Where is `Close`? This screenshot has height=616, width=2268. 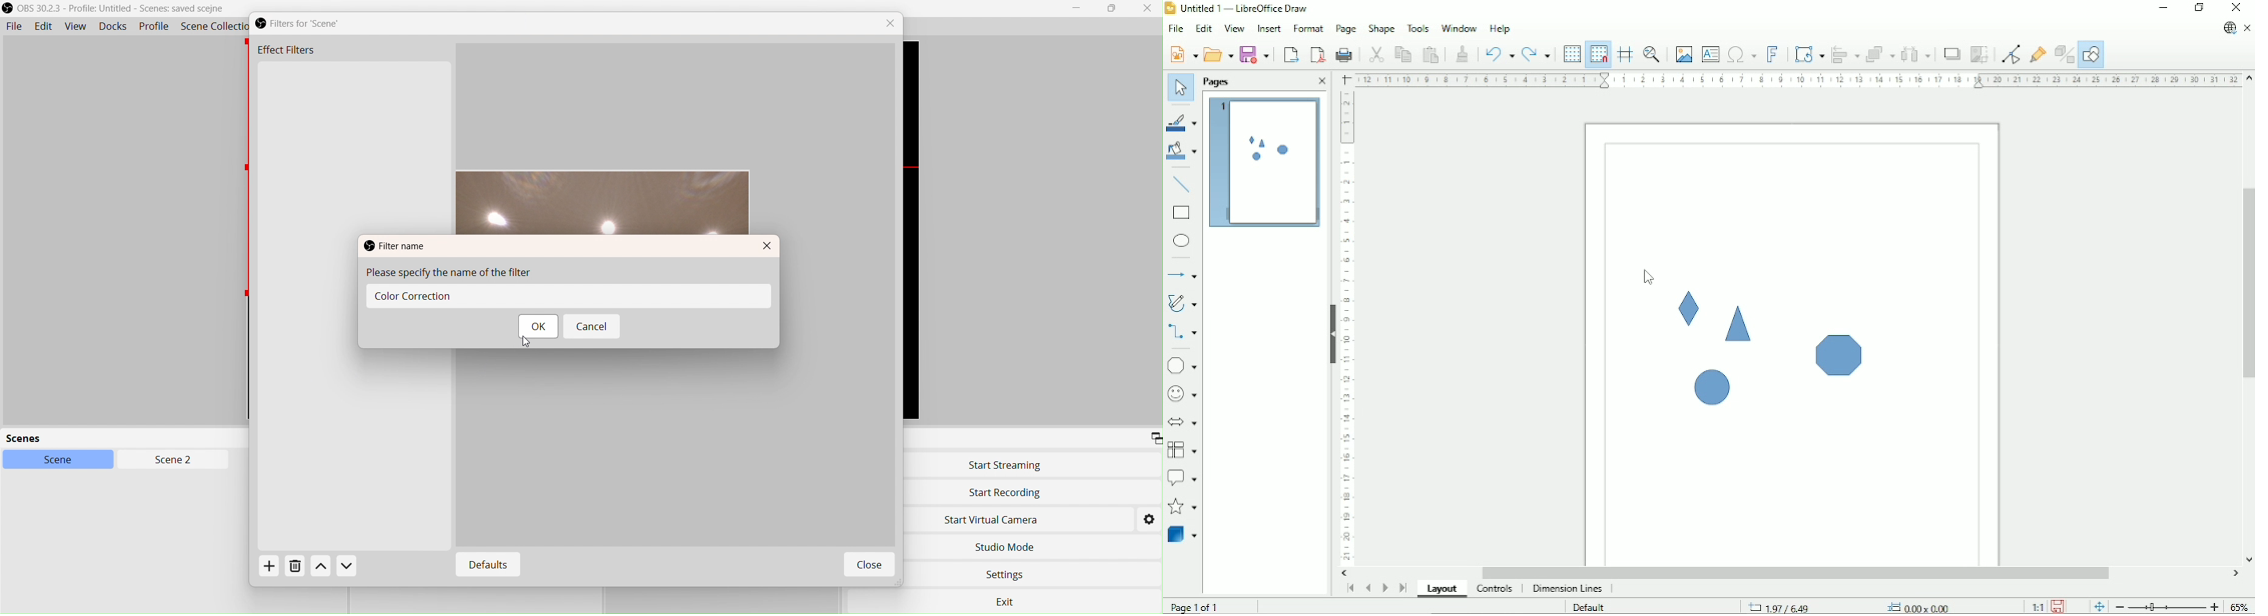
Close is located at coordinates (1319, 81).